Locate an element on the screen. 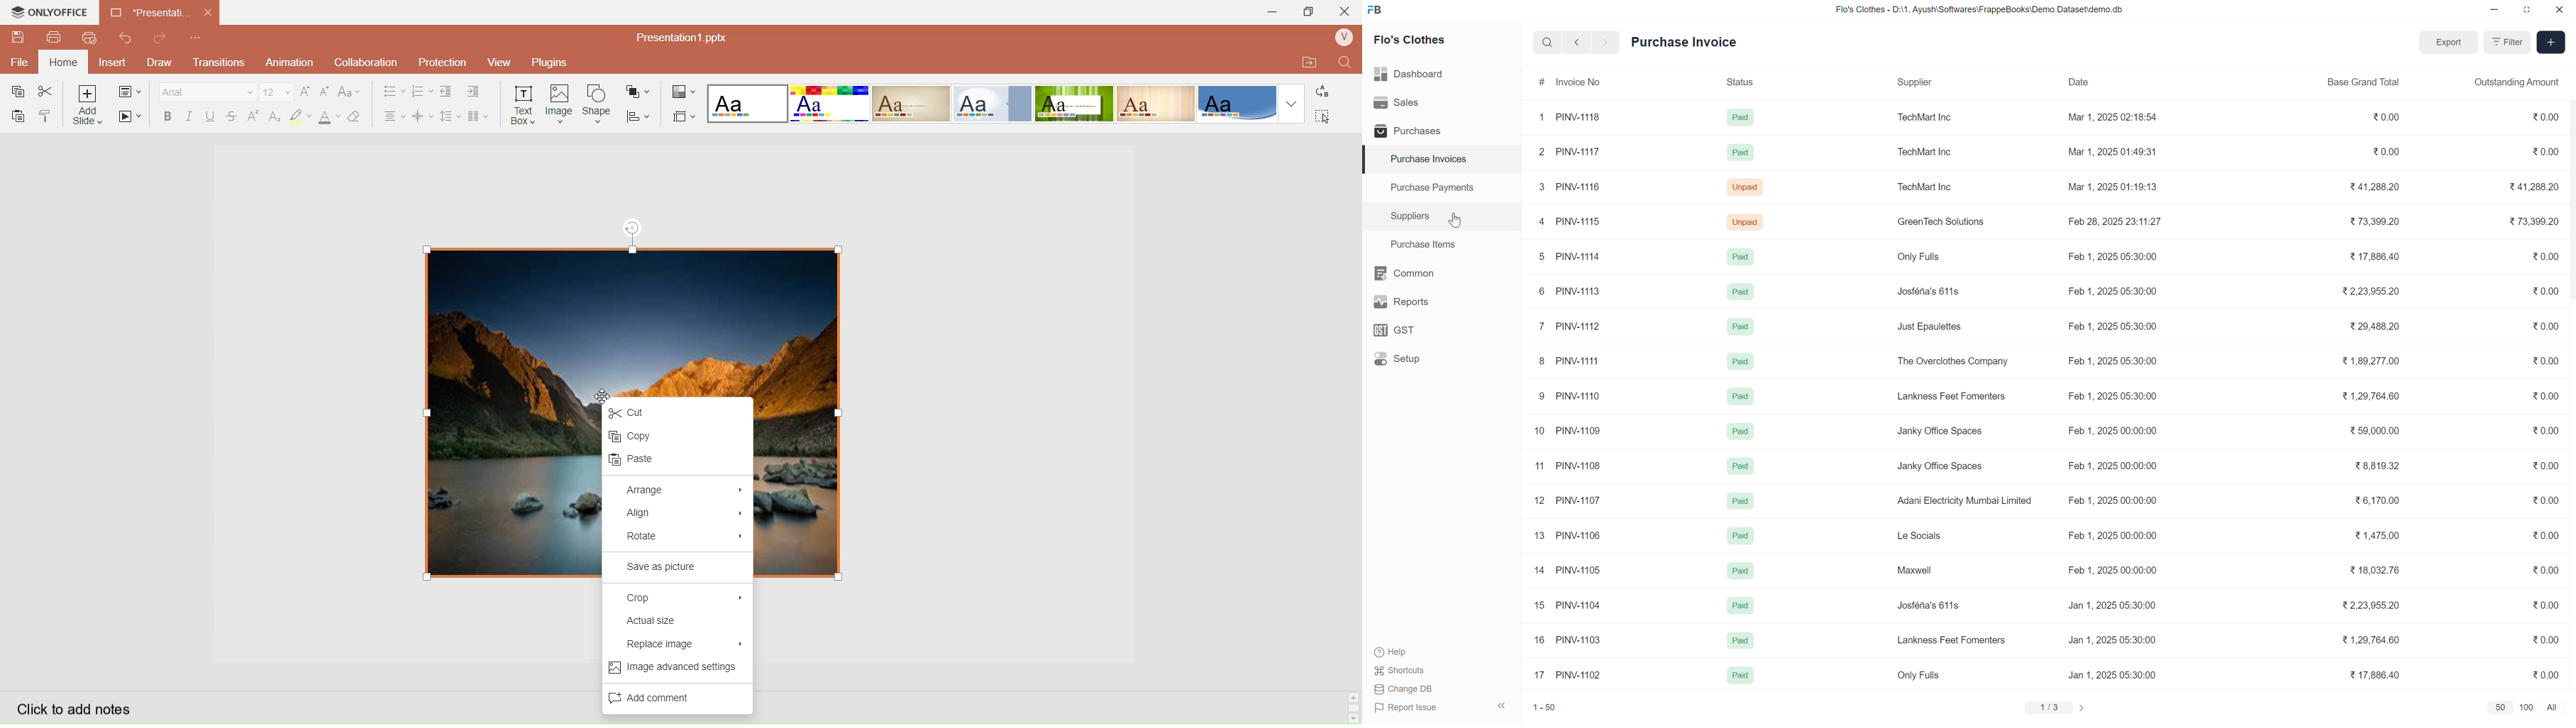 The height and width of the screenshot is (728, 2576). go back is located at coordinates (1574, 41).